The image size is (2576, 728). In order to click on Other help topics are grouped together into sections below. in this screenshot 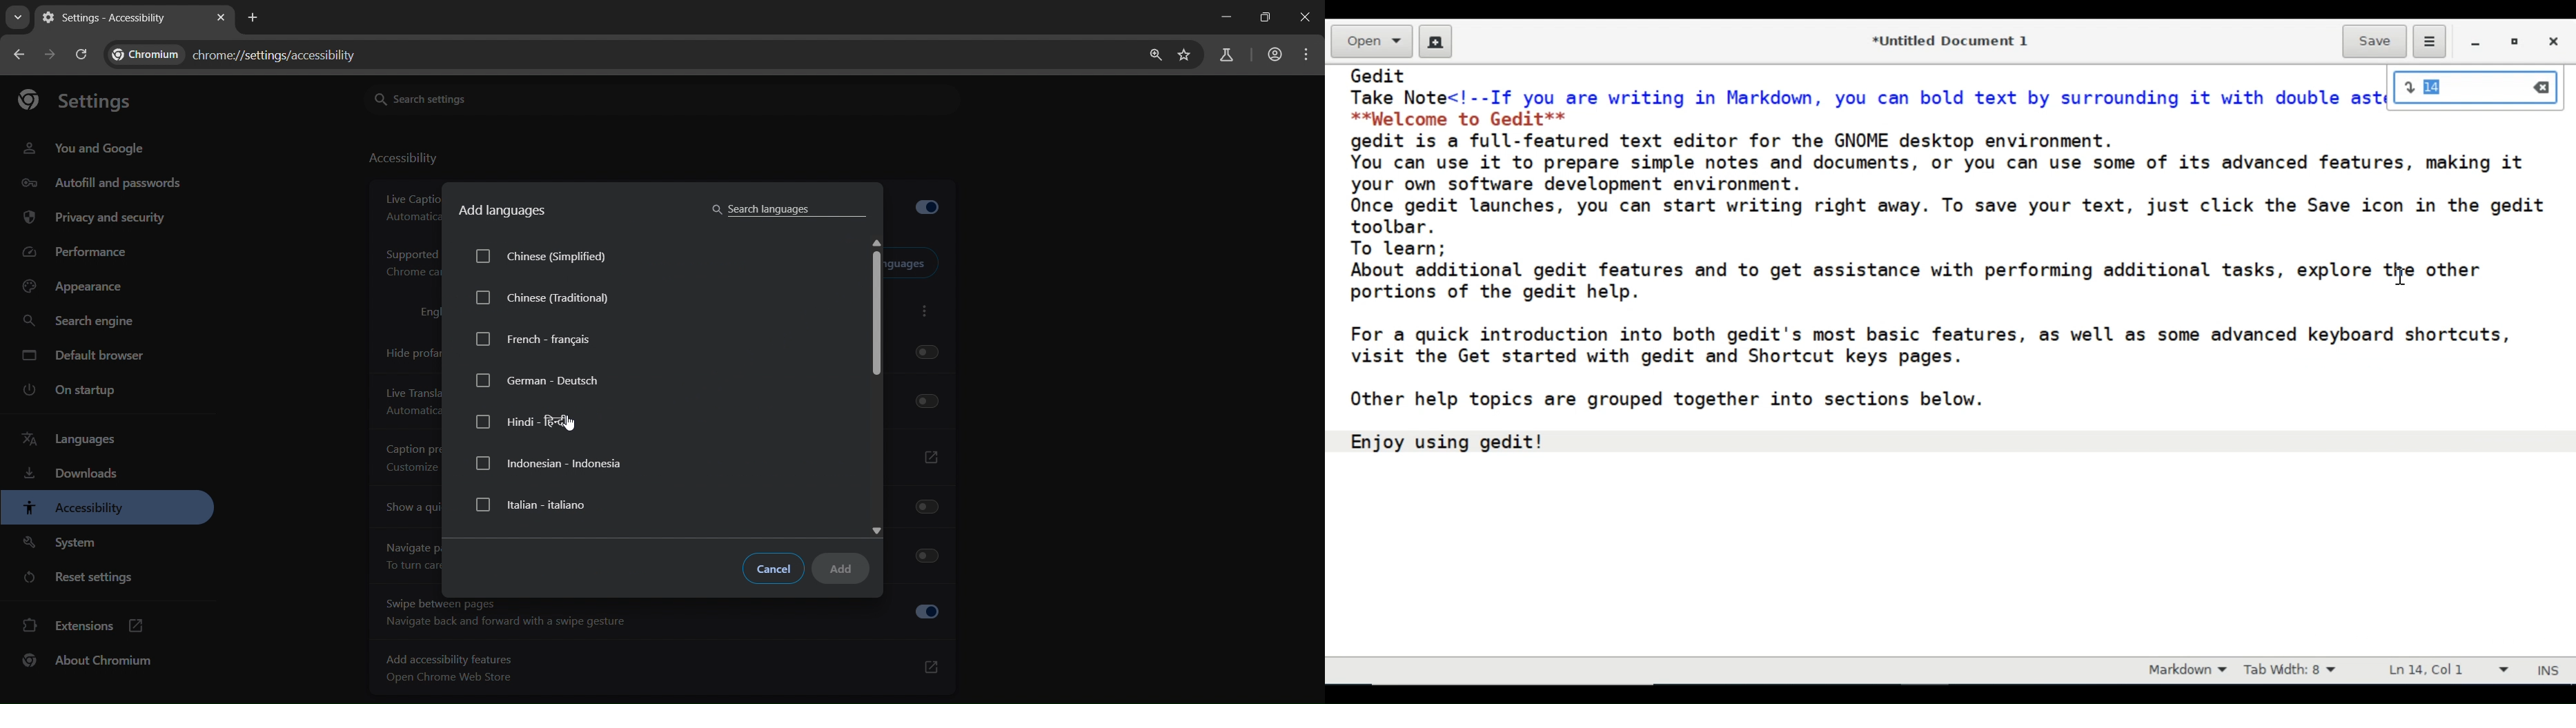, I will do `click(1666, 400)`.